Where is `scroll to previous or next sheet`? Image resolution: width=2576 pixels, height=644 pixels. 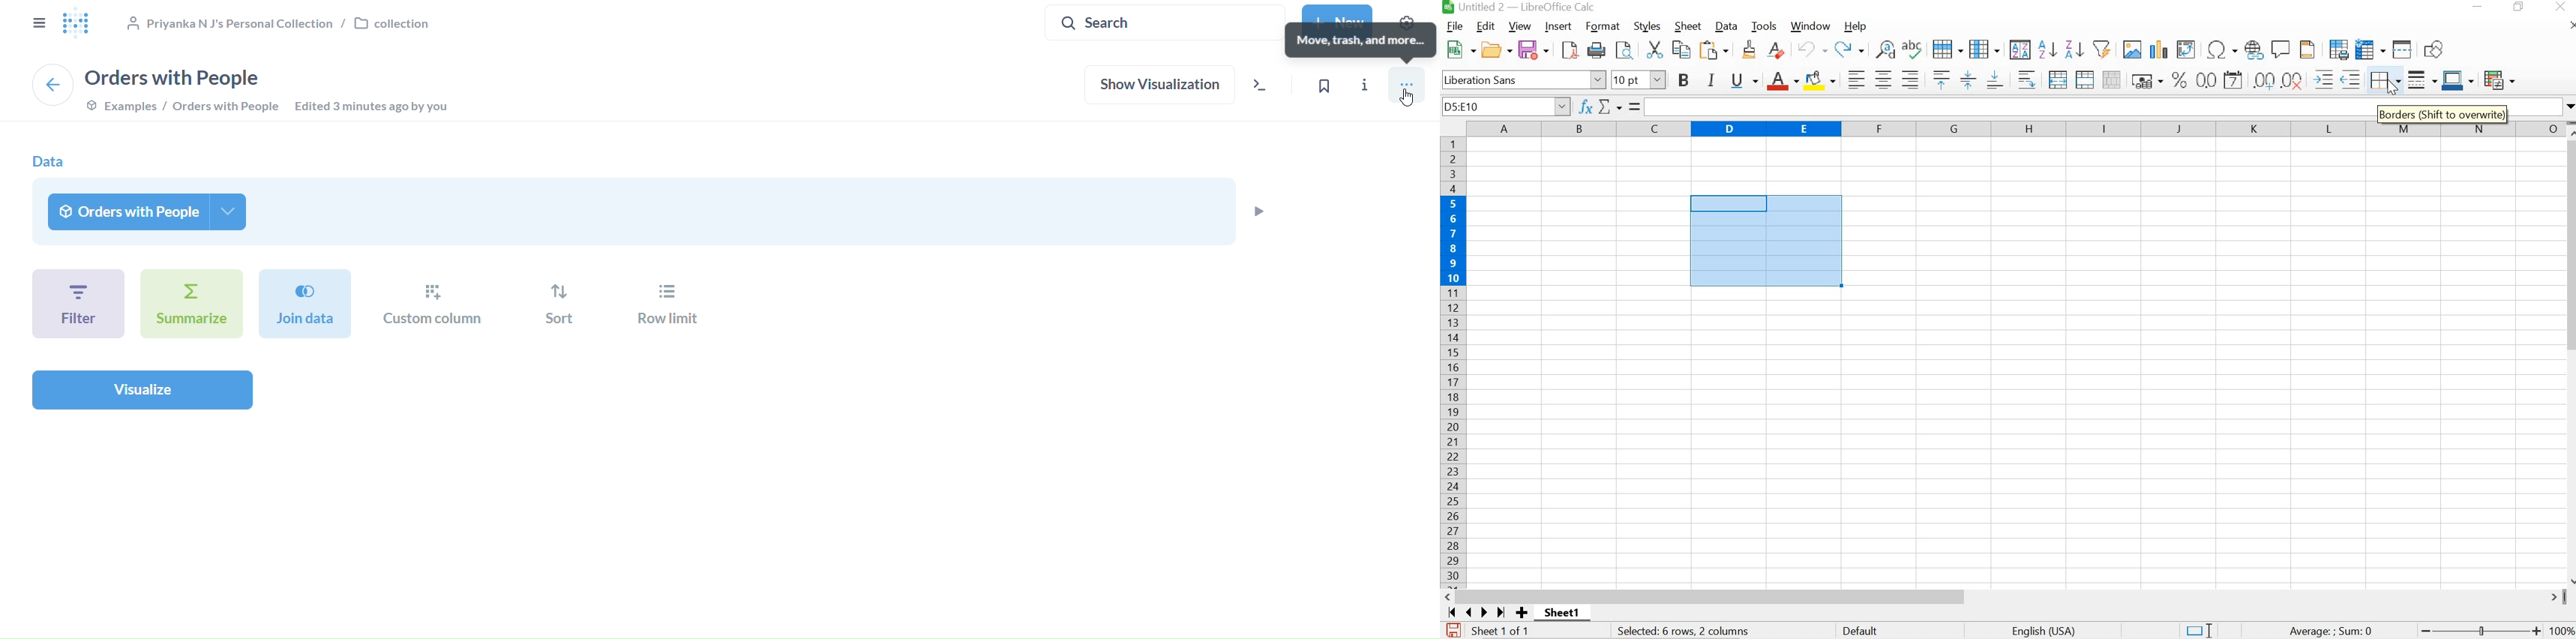
scroll to previous or next sheet is located at coordinates (1476, 612).